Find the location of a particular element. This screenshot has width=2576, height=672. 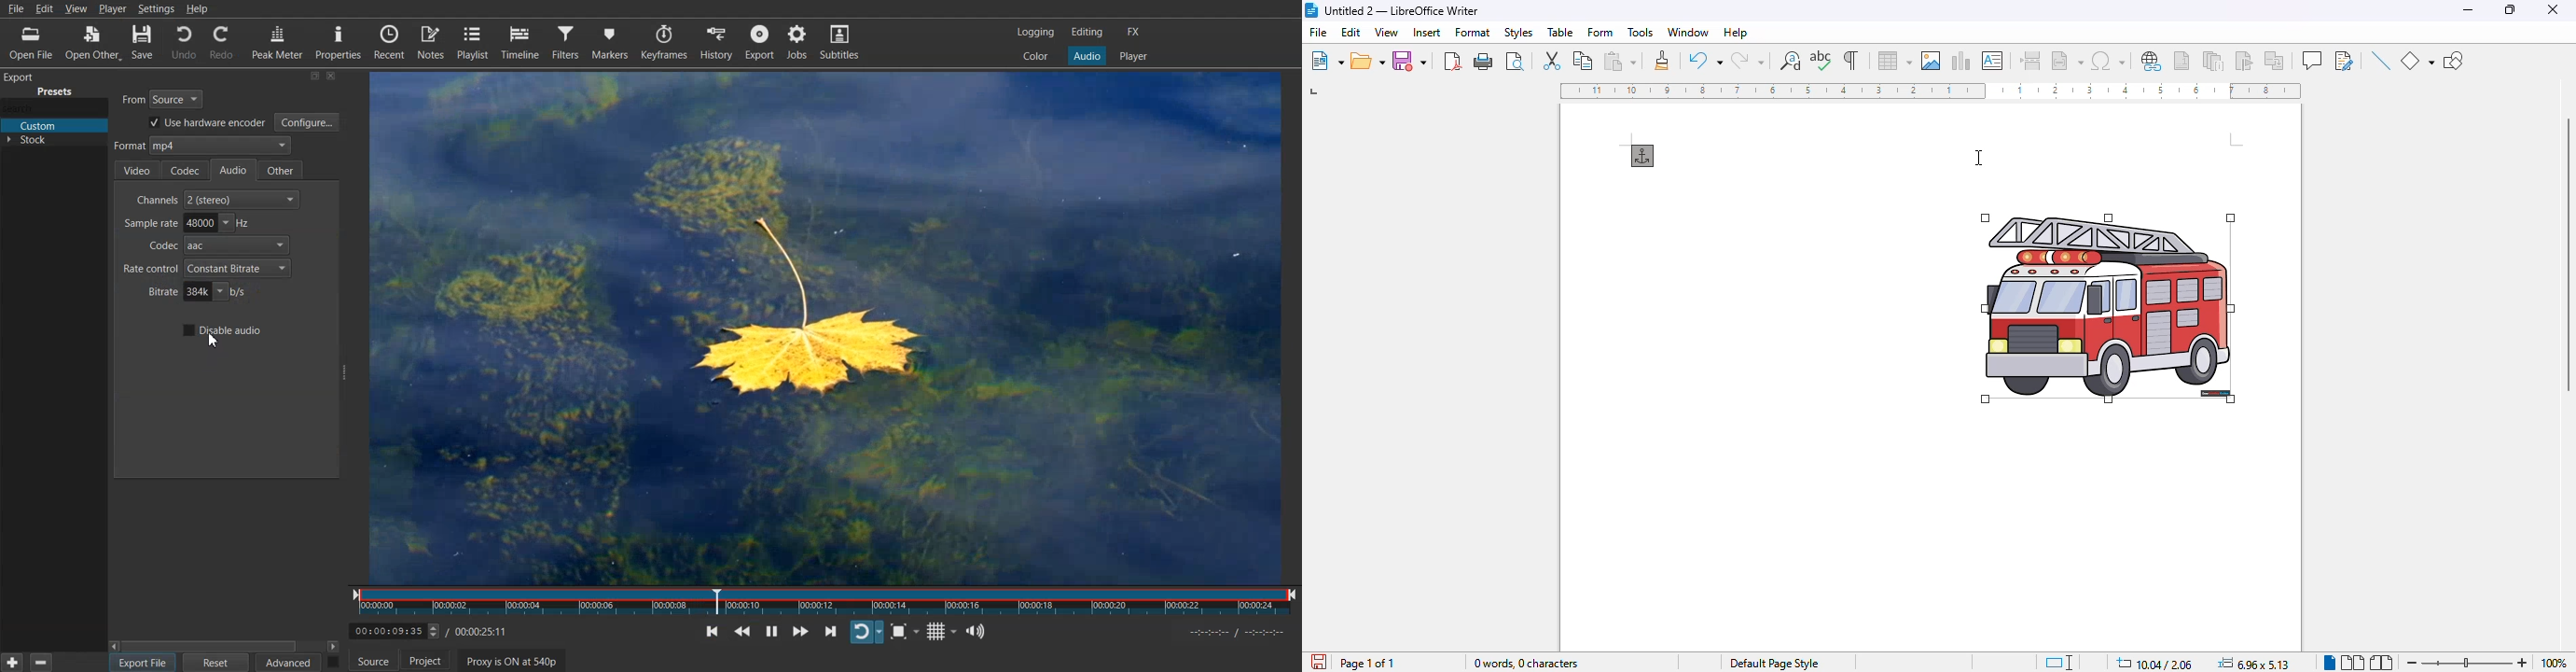

Toggle grid display on the player is located at coordinates (943, 631).